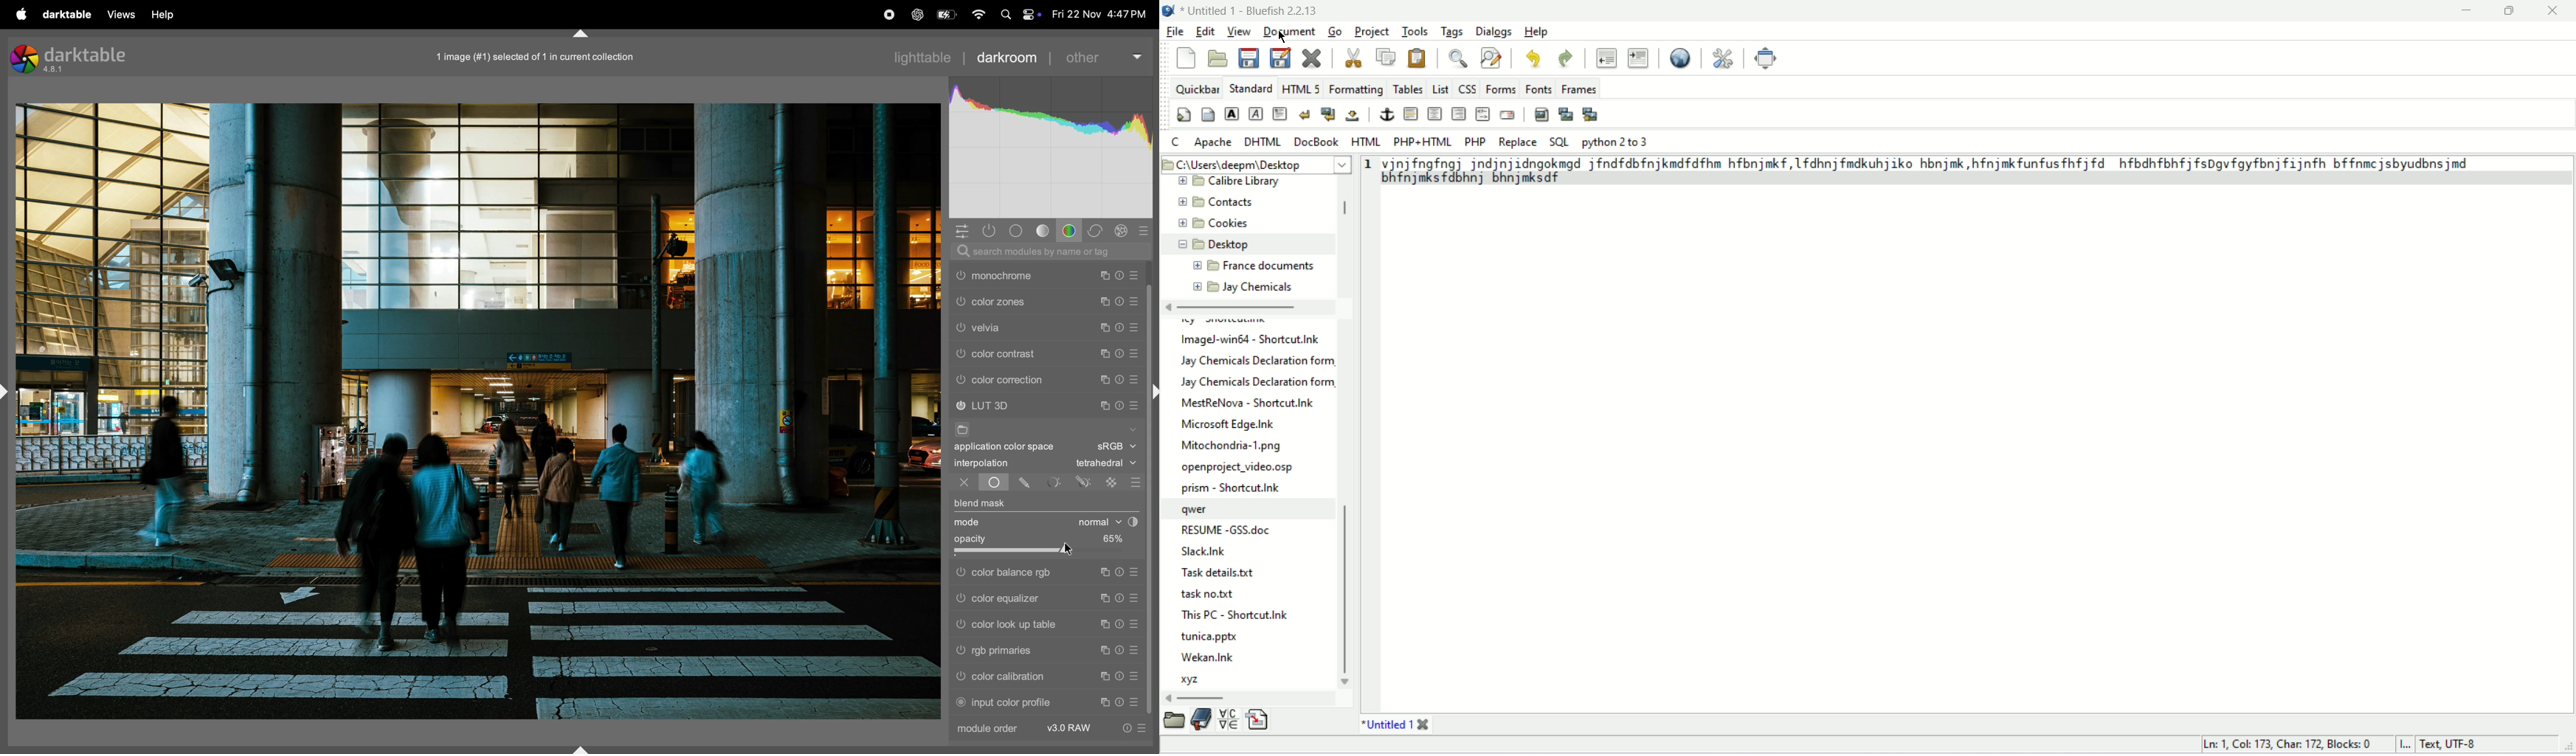  What do you see at coordinates (1419, 57) in the screenshot?
I see `paste` at bounding box center [1419, 57].